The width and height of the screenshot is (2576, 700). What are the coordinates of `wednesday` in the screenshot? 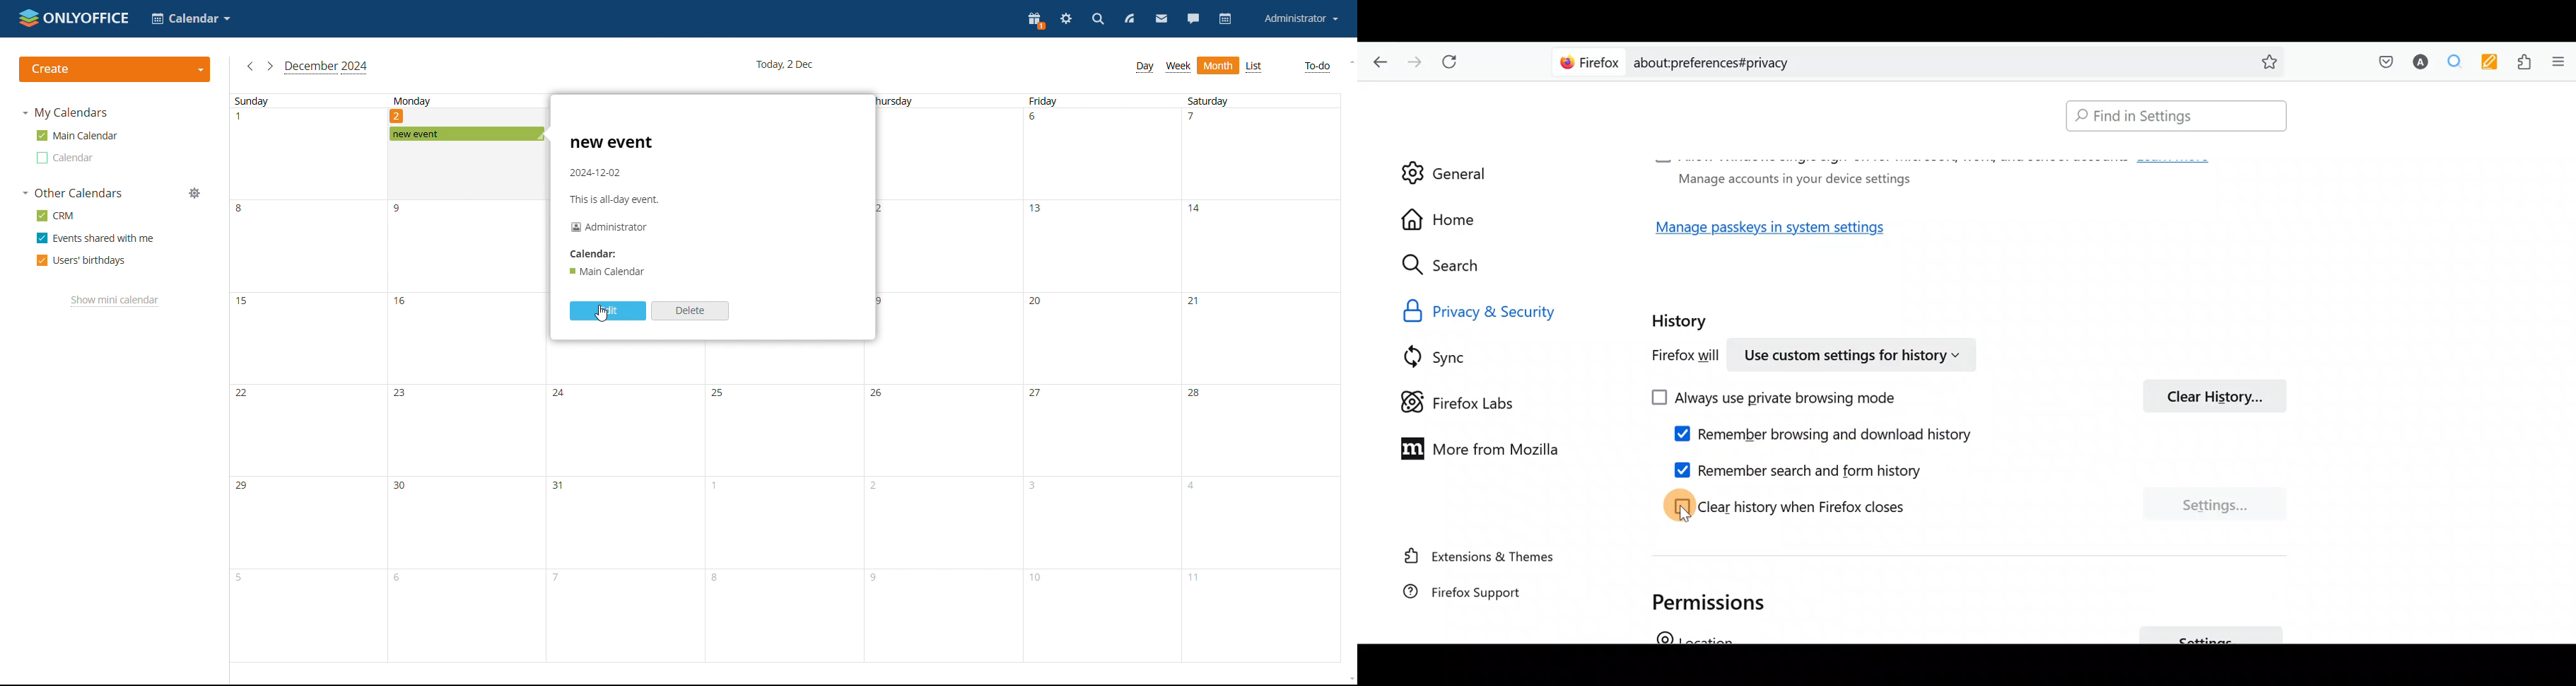 It's located at (785, 523).